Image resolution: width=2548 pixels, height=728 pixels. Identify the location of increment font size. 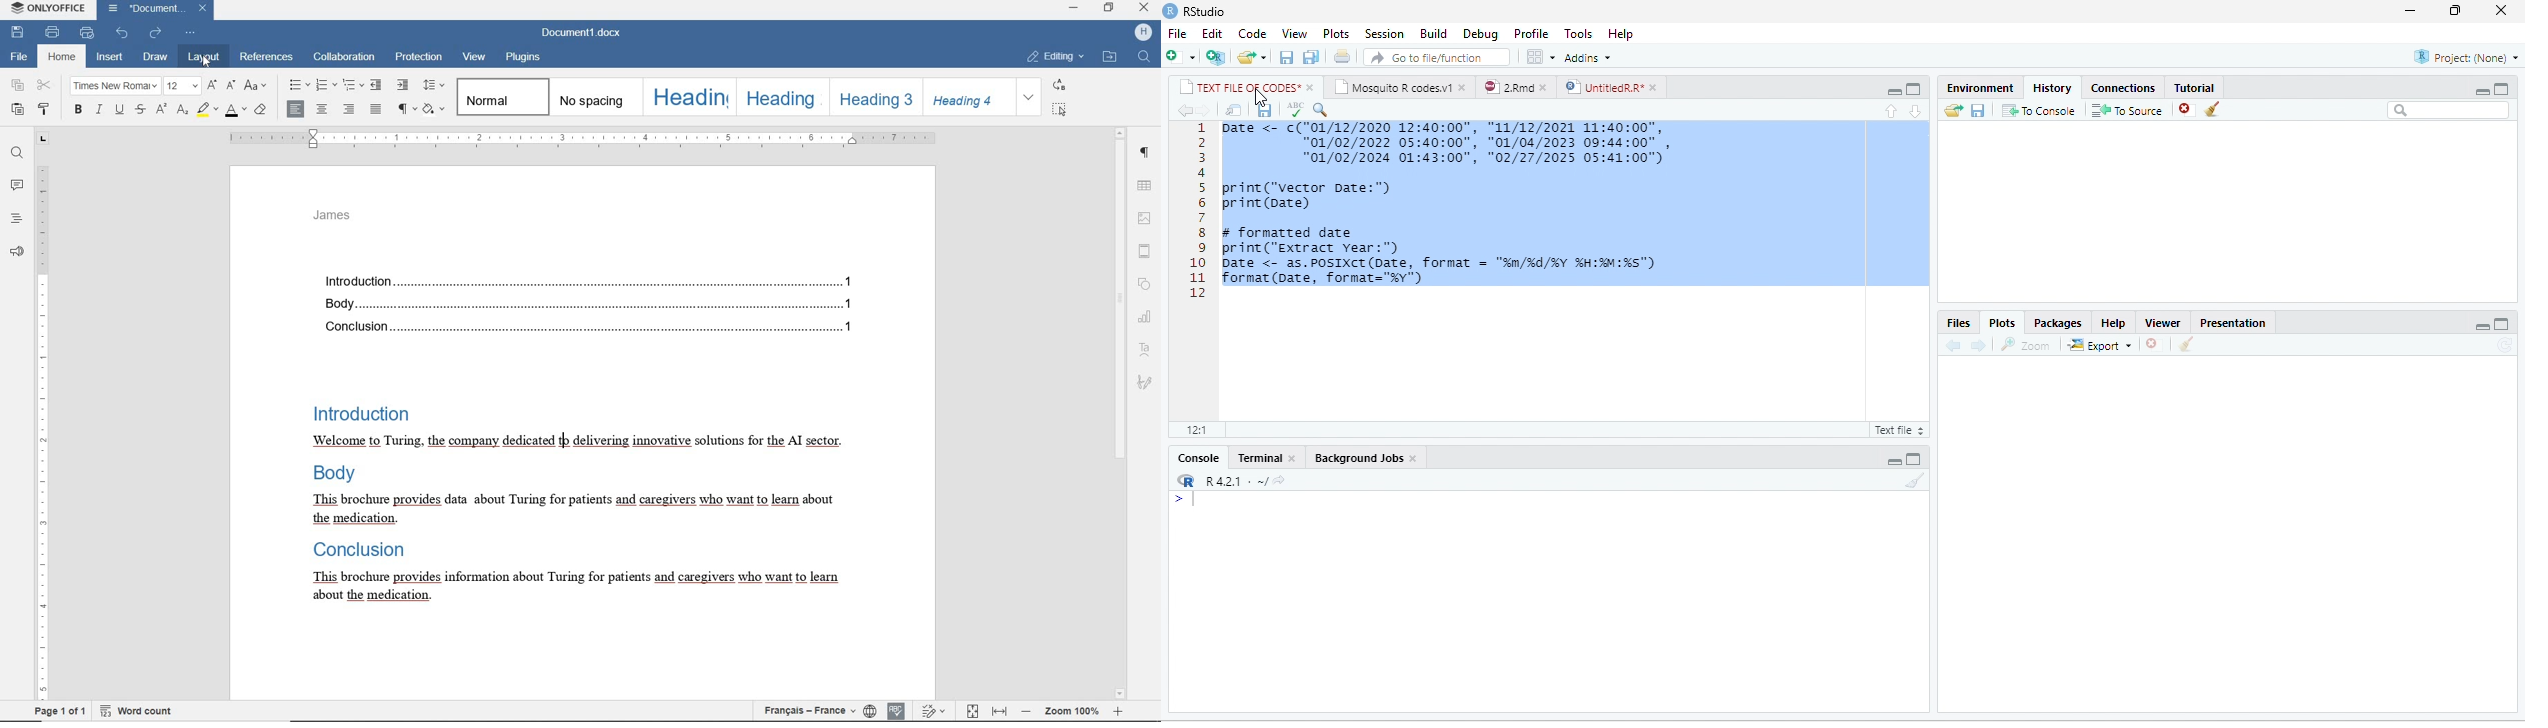
(213, 85).